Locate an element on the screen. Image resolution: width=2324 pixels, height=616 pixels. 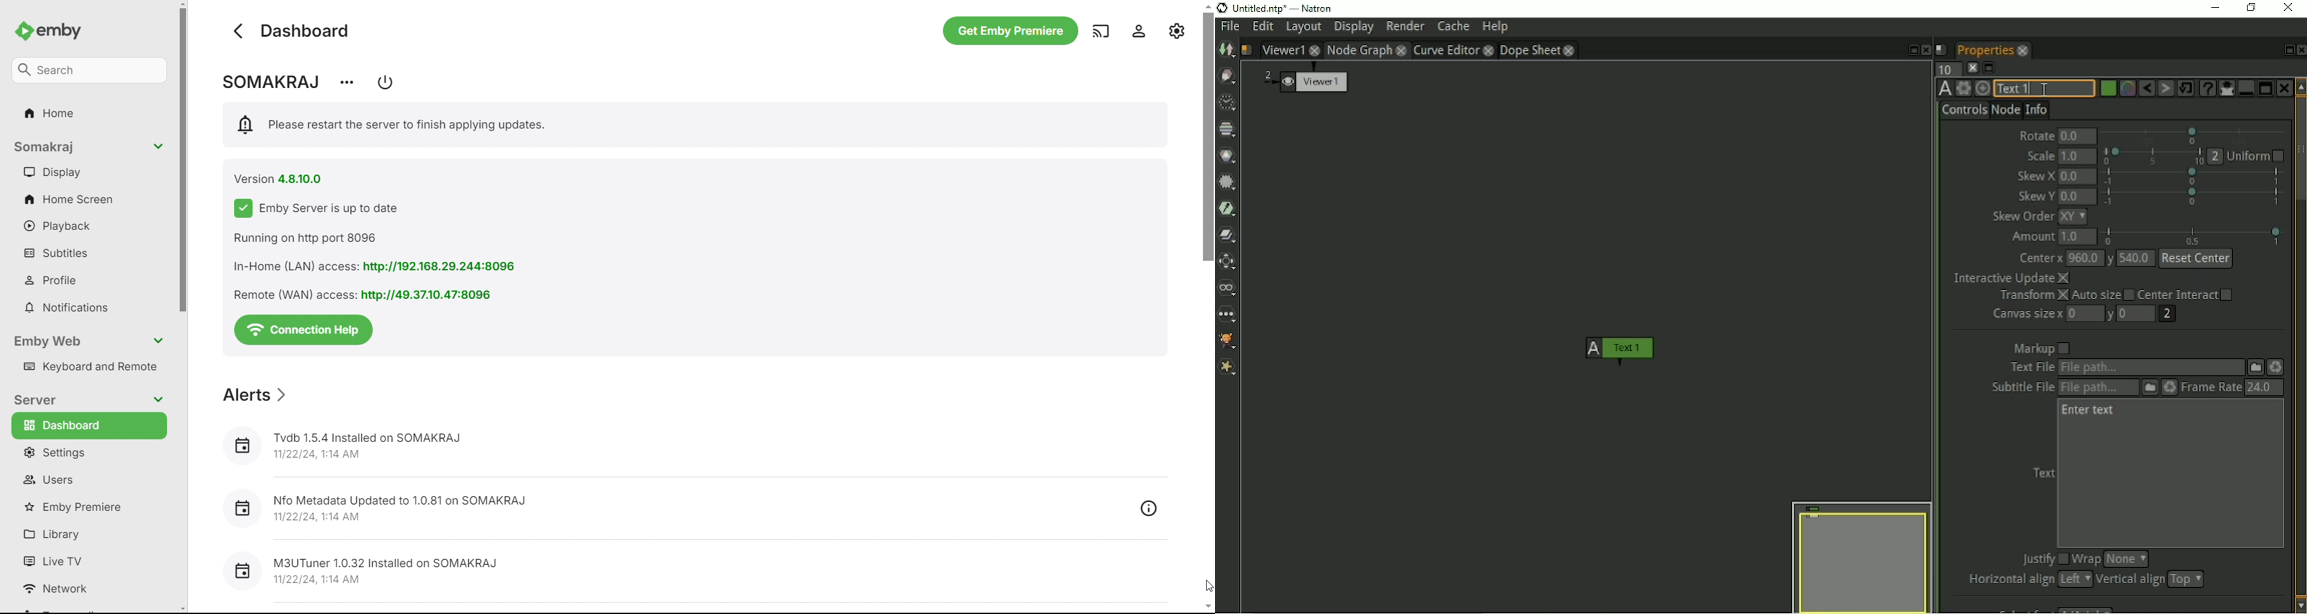
Center Interact is located at coordinates (2193, 295).